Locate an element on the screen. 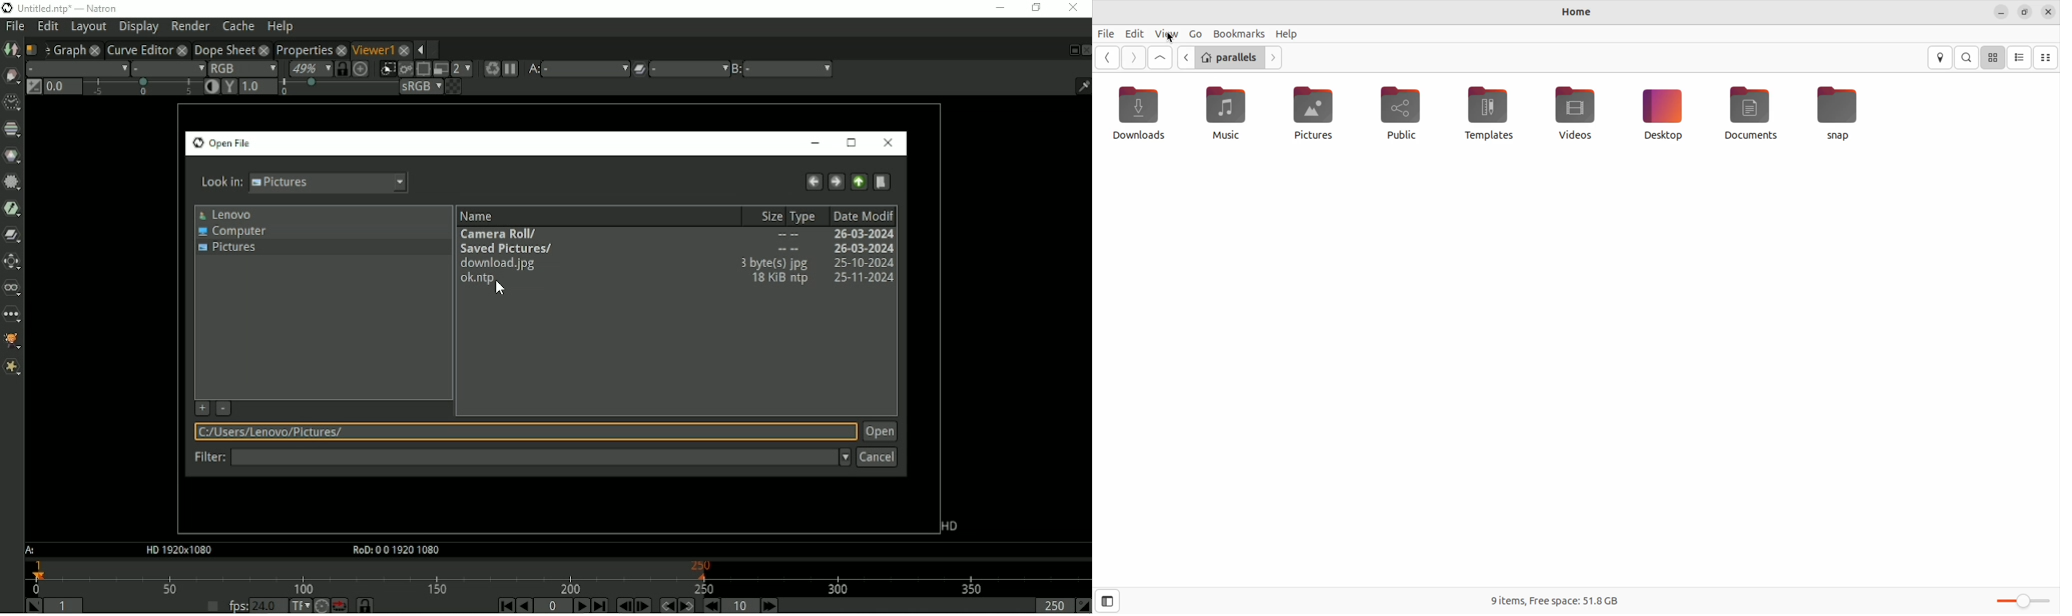  resize is located at coordinates (2024, 11).